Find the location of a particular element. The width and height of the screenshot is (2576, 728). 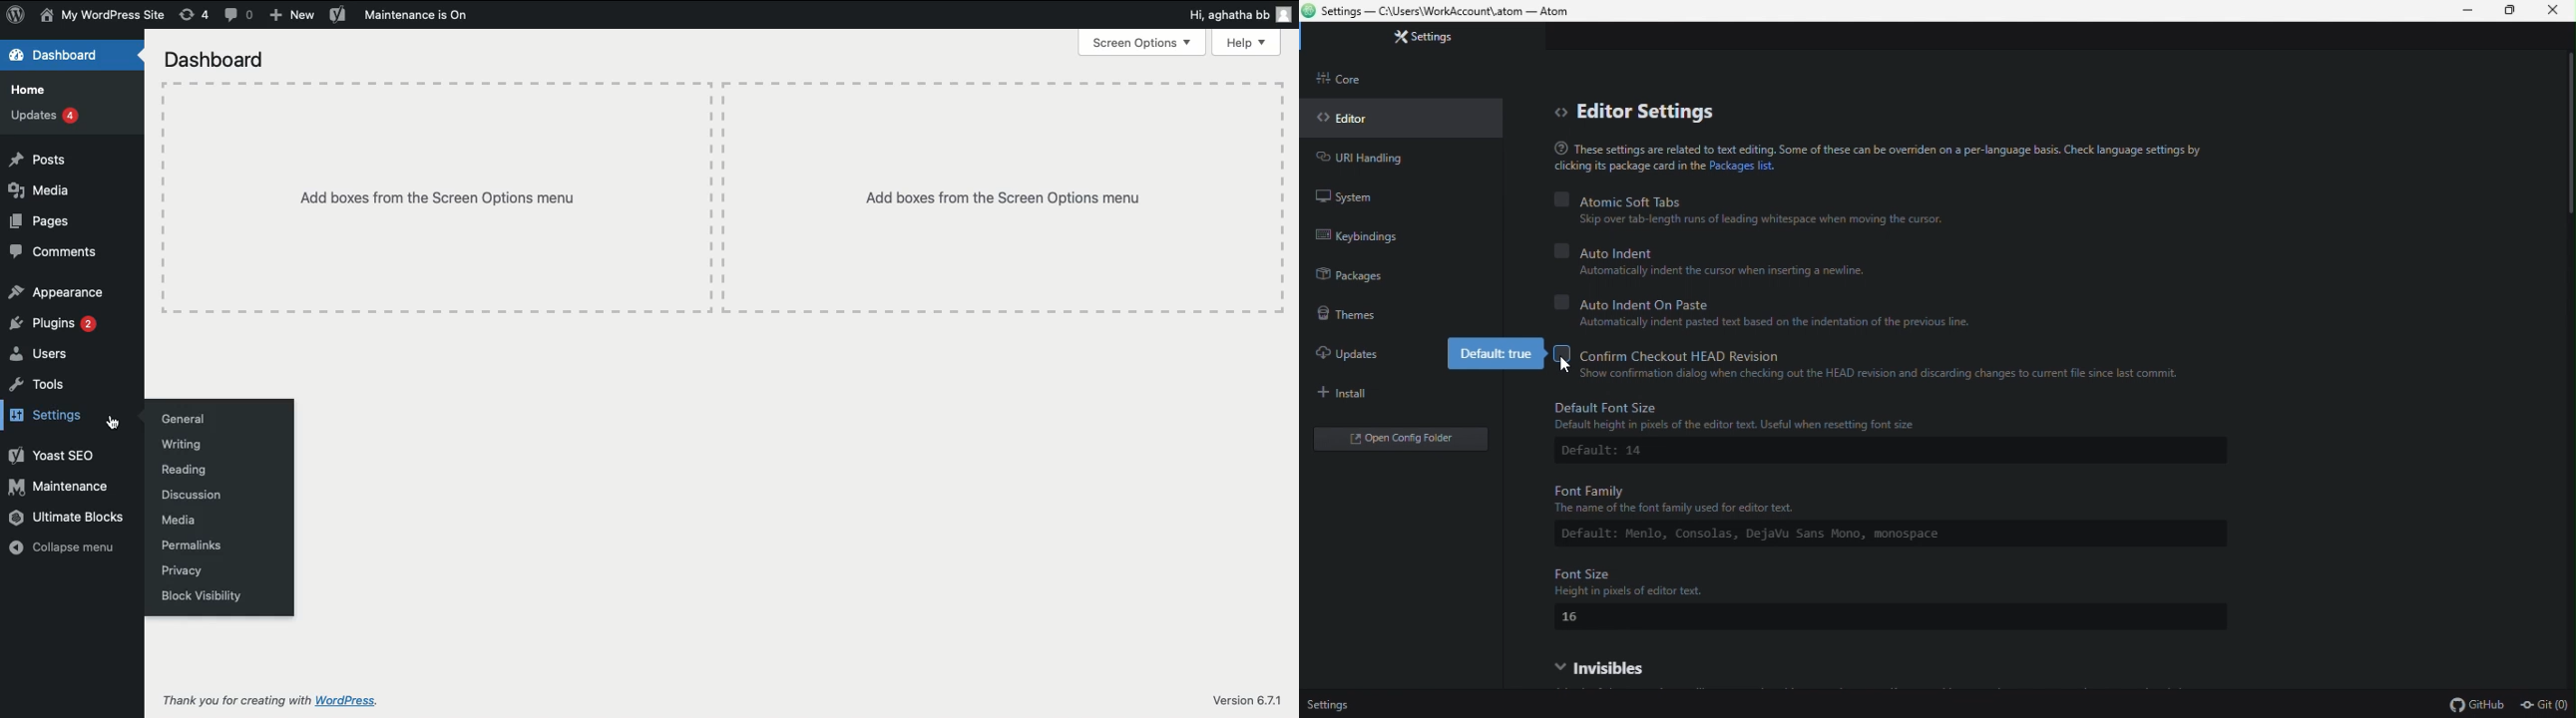

maintenance is on is located at coordinates (418, 15).